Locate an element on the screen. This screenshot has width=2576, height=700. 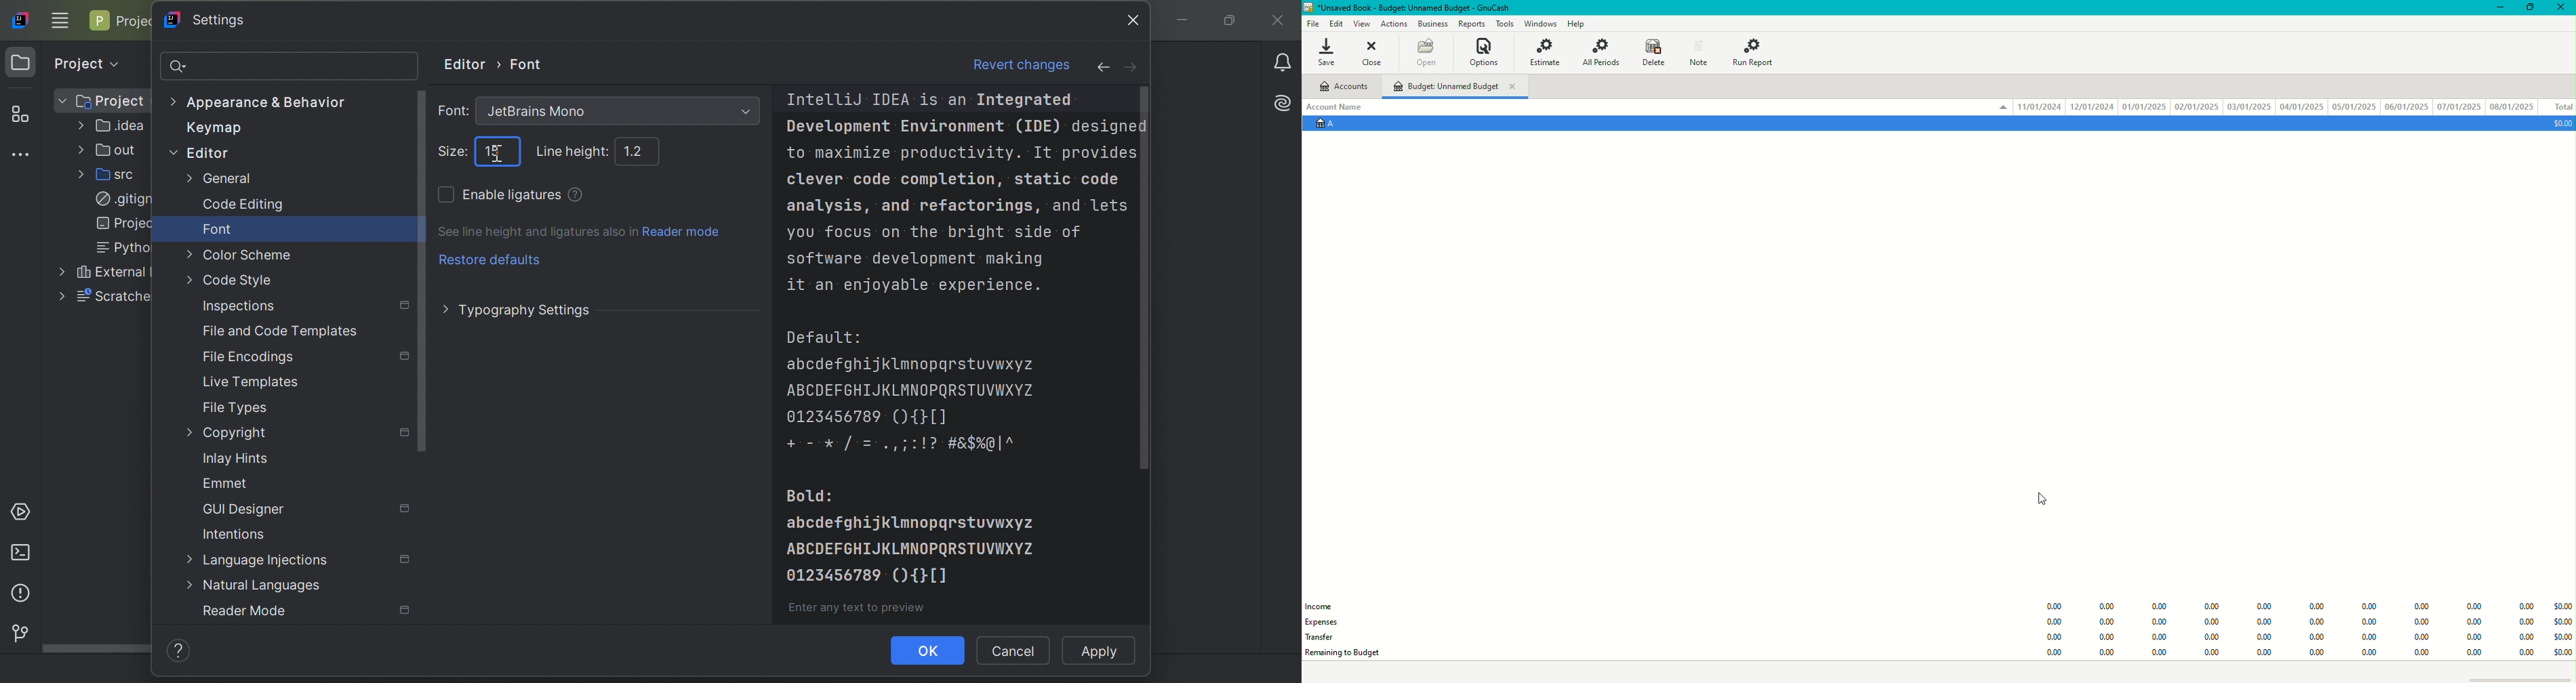
Close is located at coordinates (1373, 53).